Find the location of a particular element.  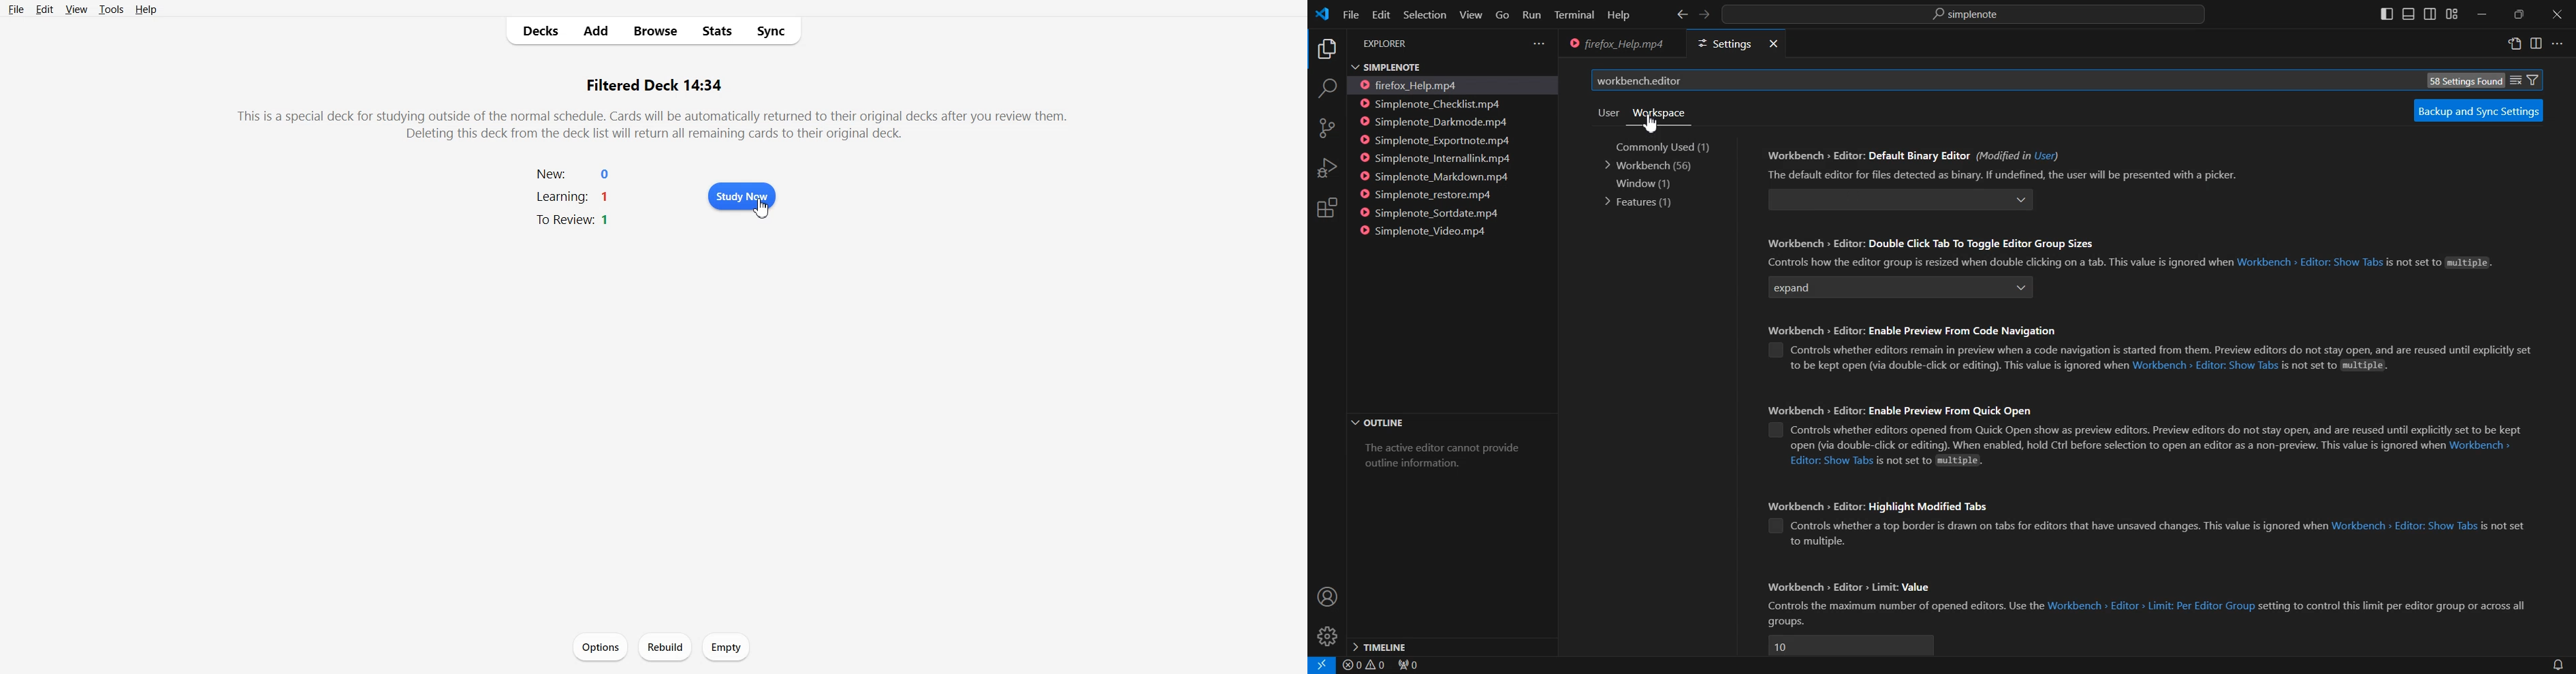

Decks is located at coordinates (536, 31).